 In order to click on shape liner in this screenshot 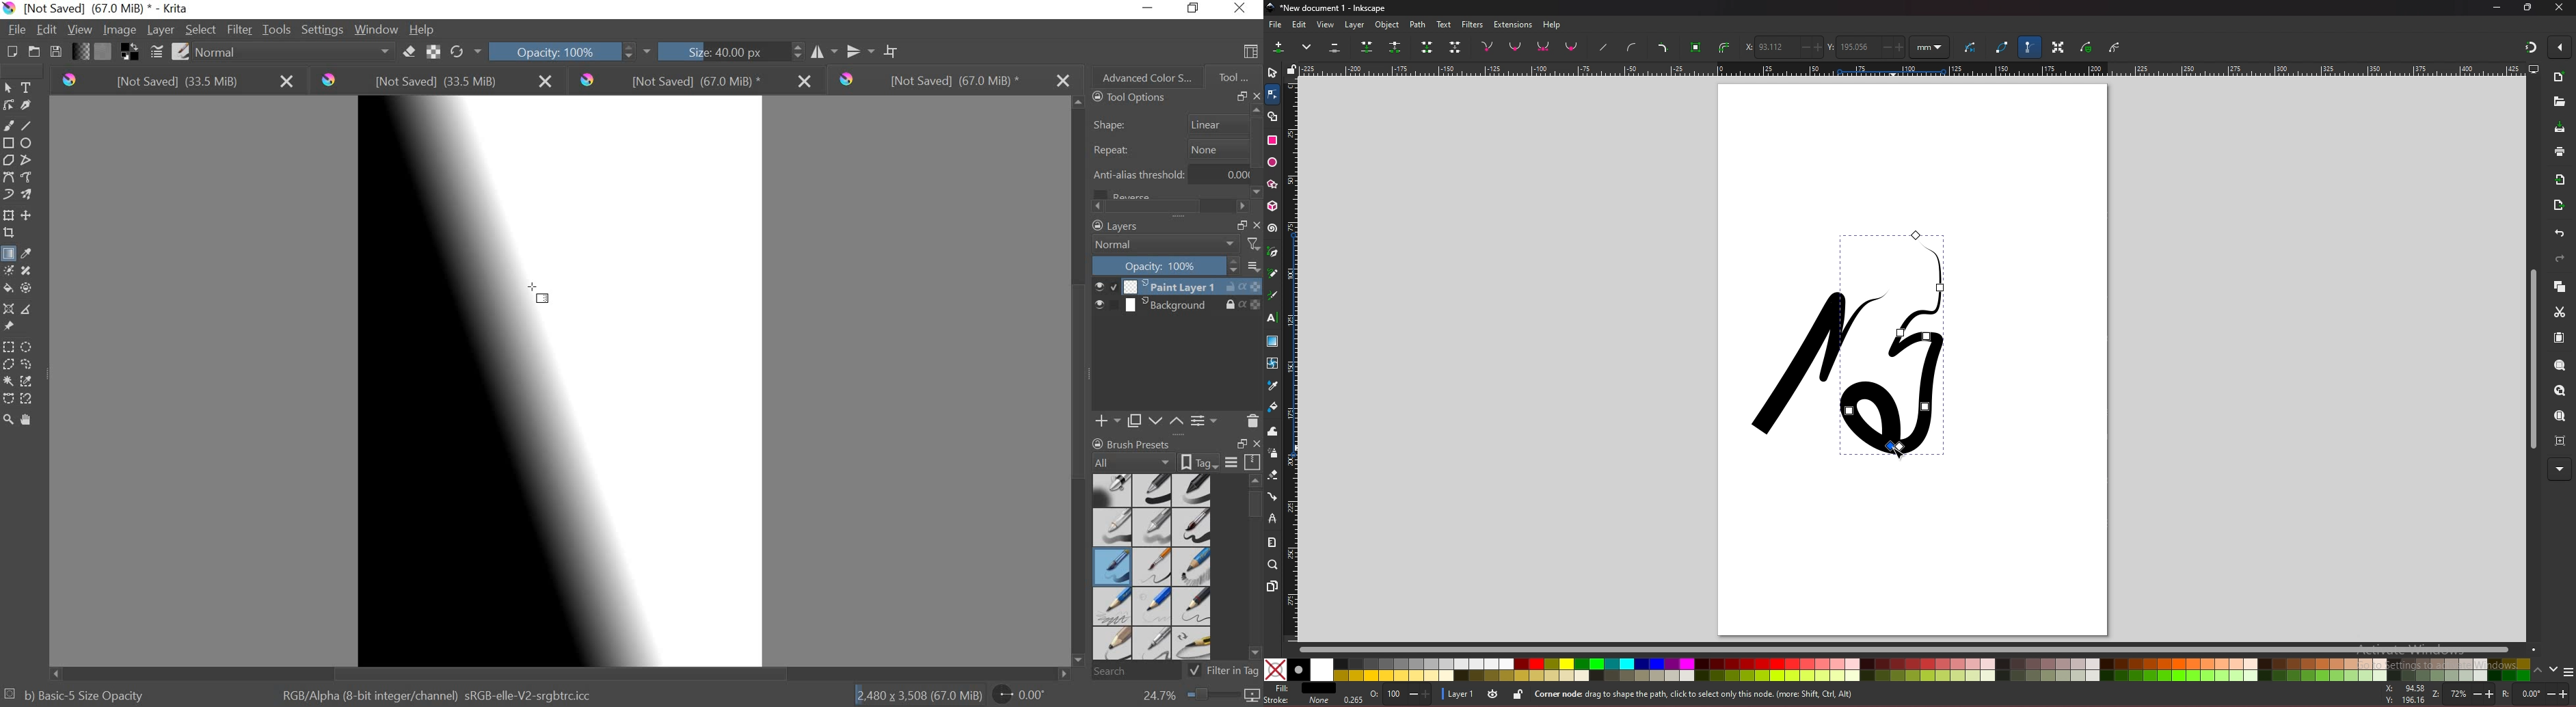, I will do `click(1175, 122)`.